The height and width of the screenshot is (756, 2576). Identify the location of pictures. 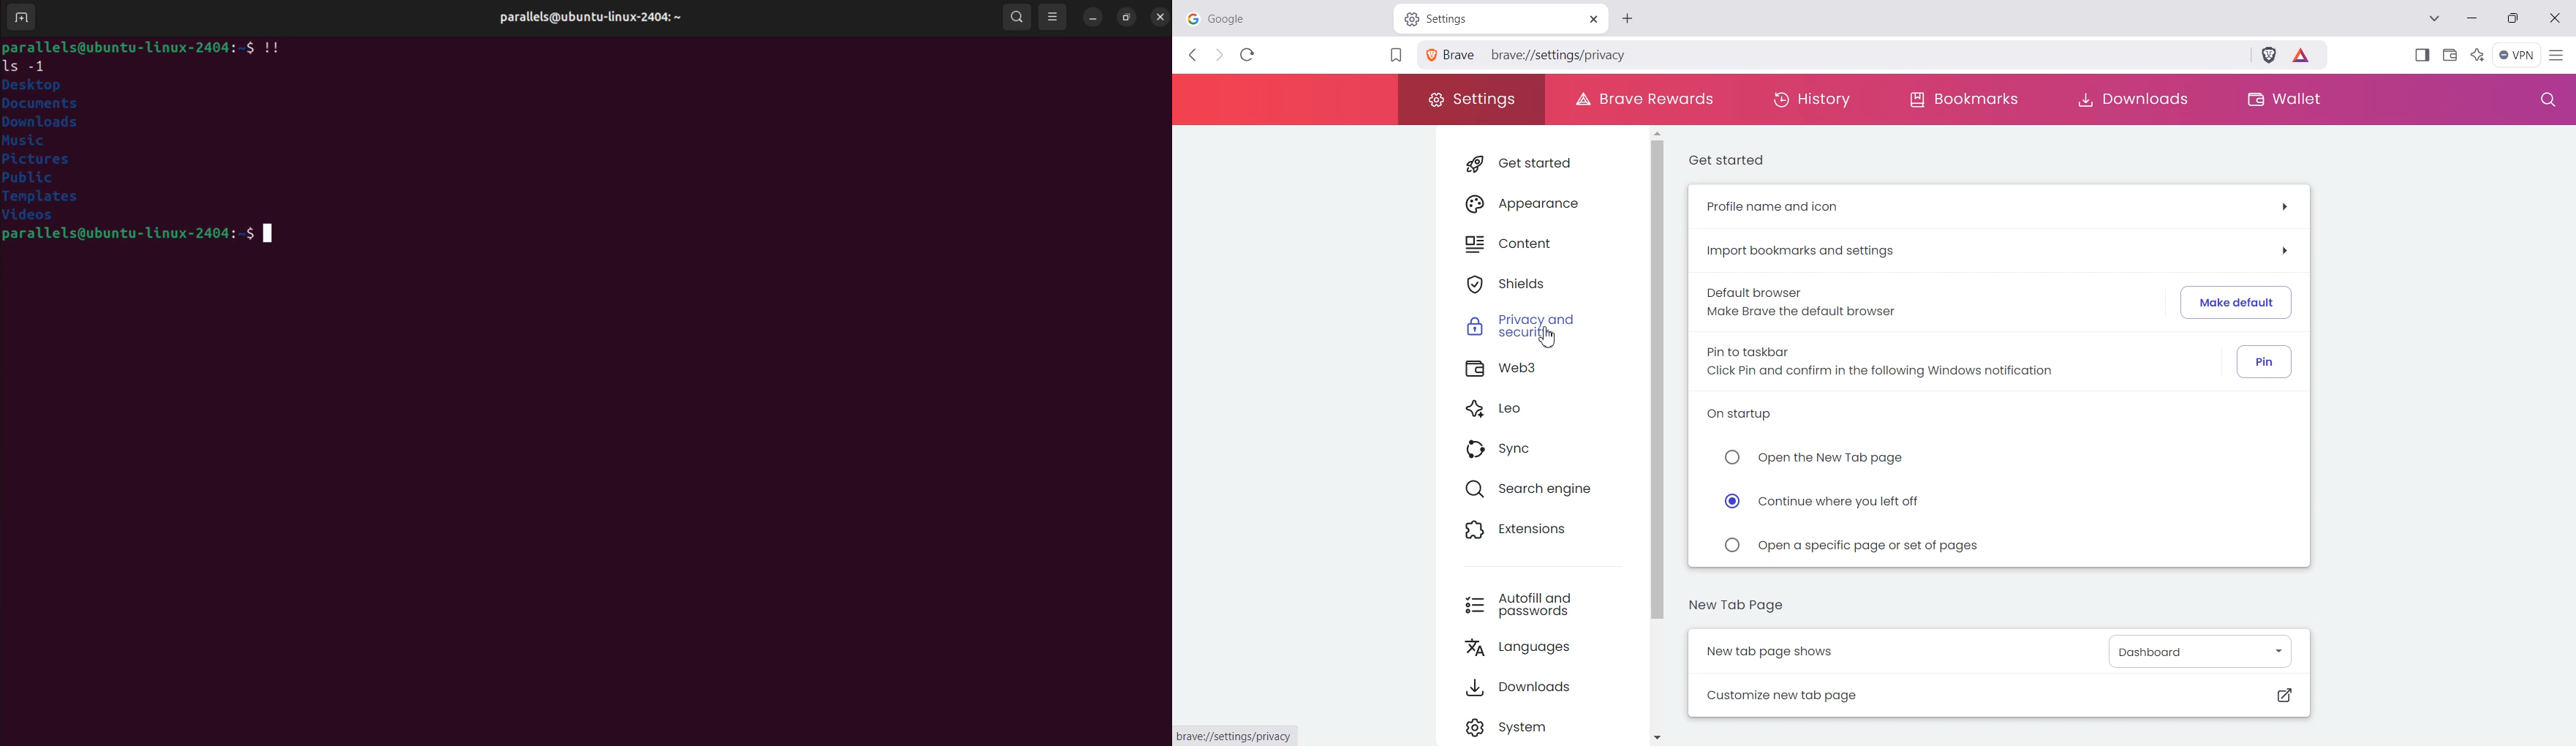
(40, 160).